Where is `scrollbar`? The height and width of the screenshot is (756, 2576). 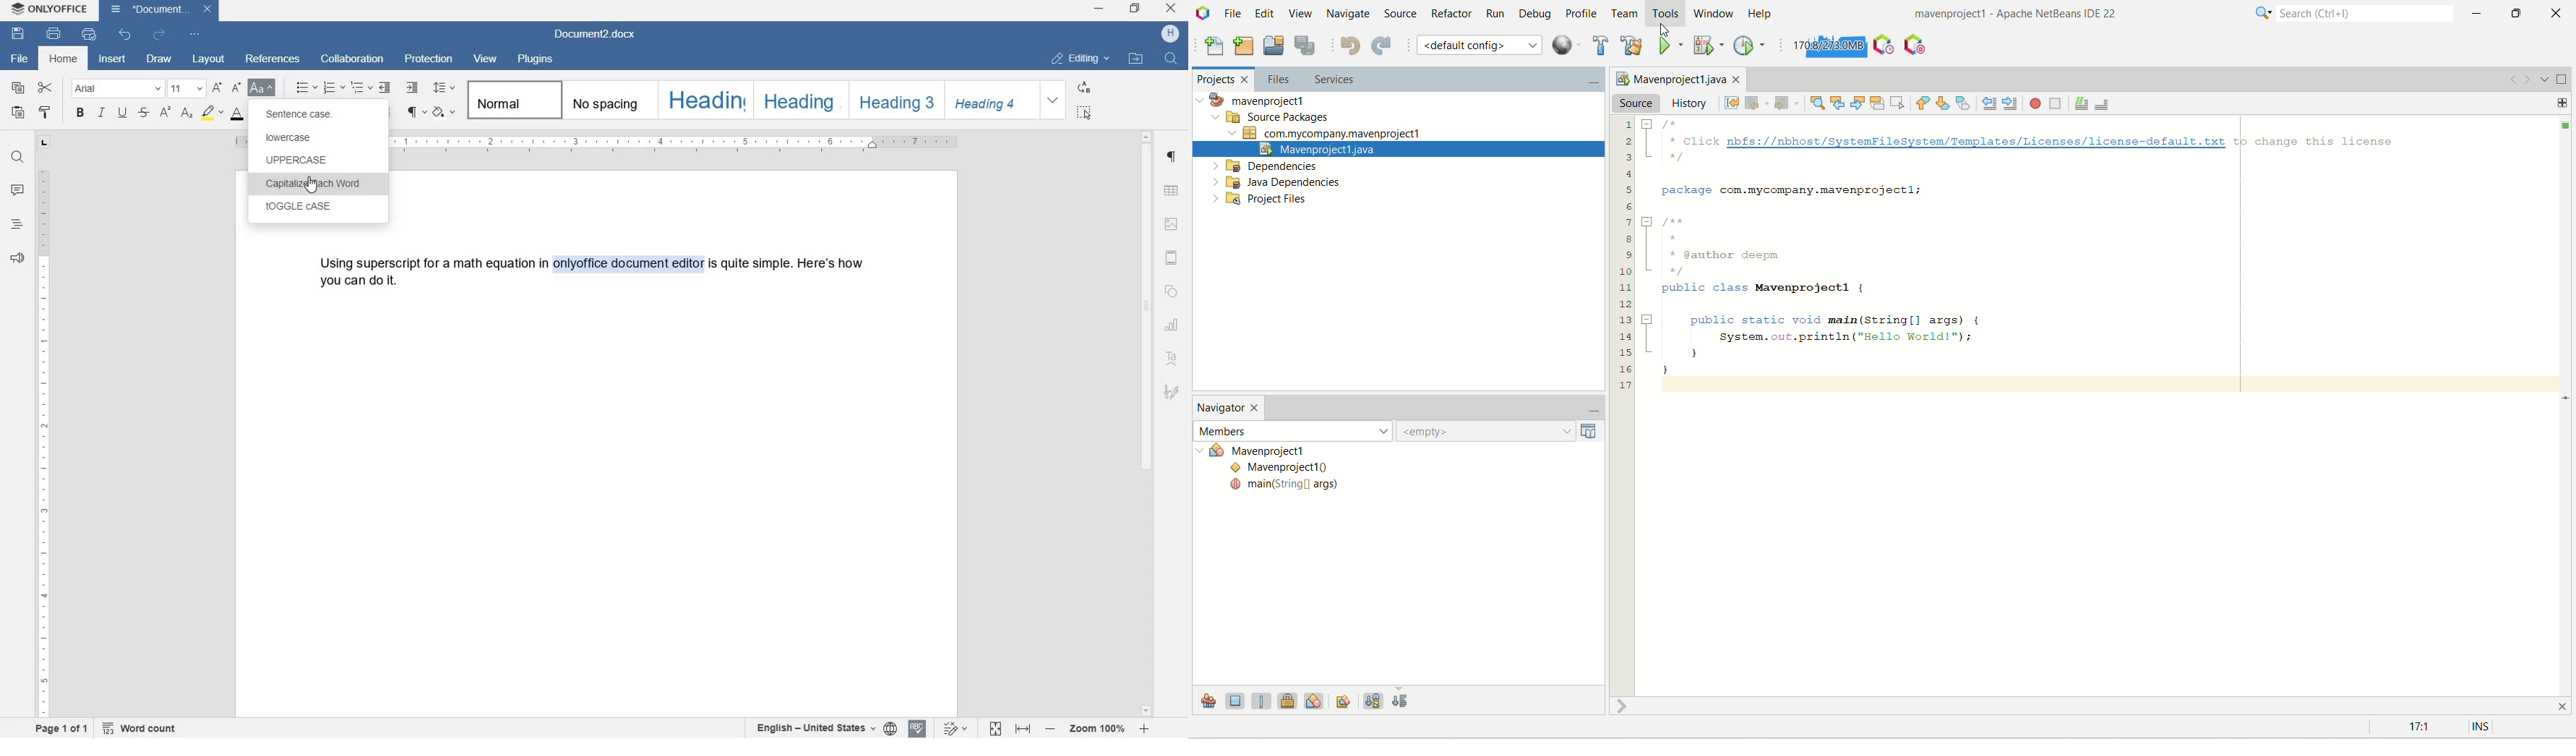 scrollbar is located at coordinates (1149, 423).